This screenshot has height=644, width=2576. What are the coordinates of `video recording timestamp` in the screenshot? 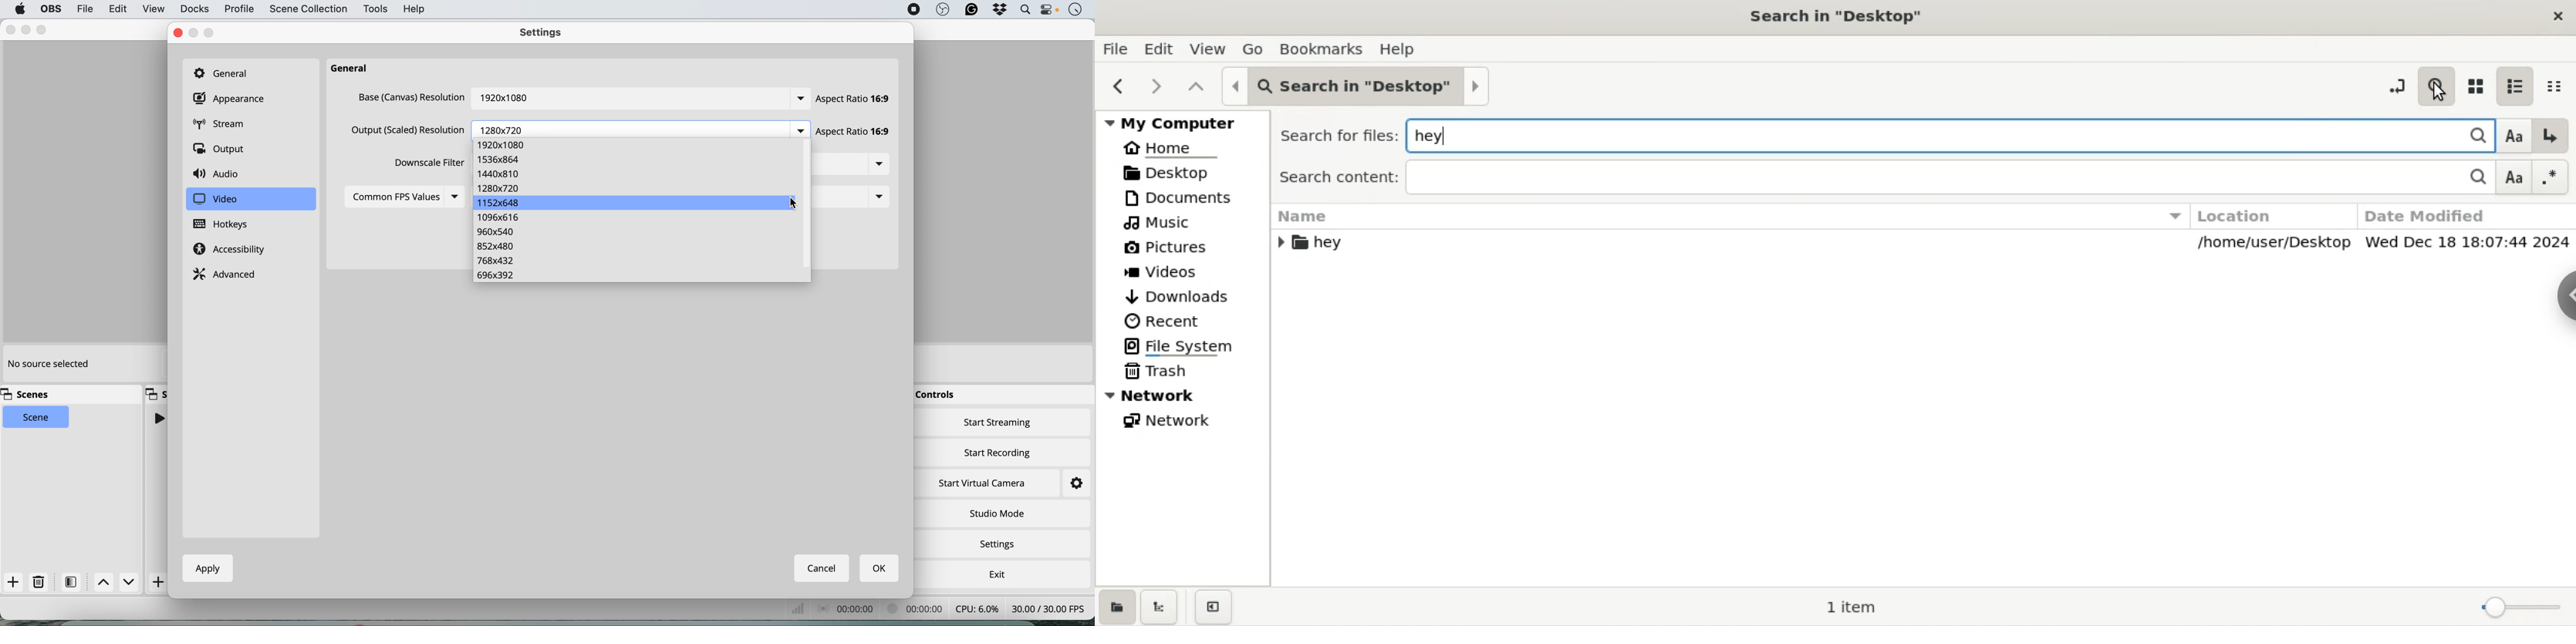 It's located at (859, 610).